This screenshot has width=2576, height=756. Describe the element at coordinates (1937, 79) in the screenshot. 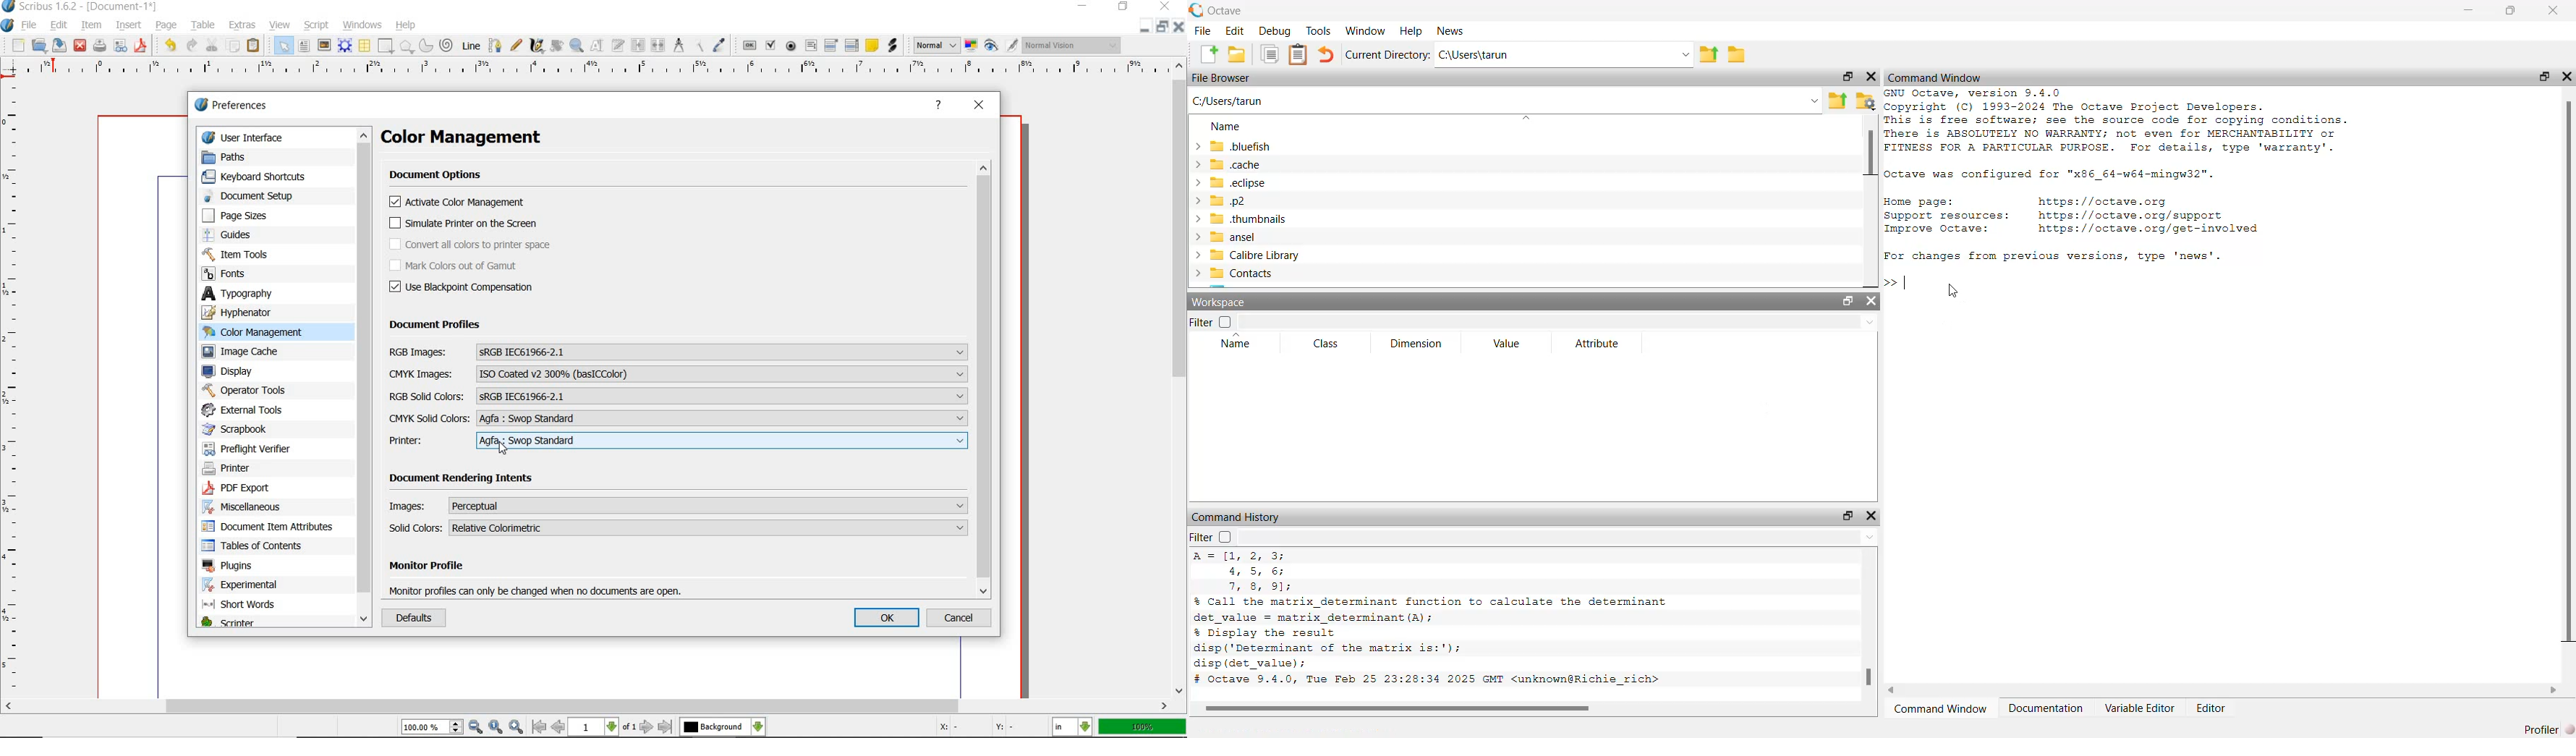

I see `command window` at that location.